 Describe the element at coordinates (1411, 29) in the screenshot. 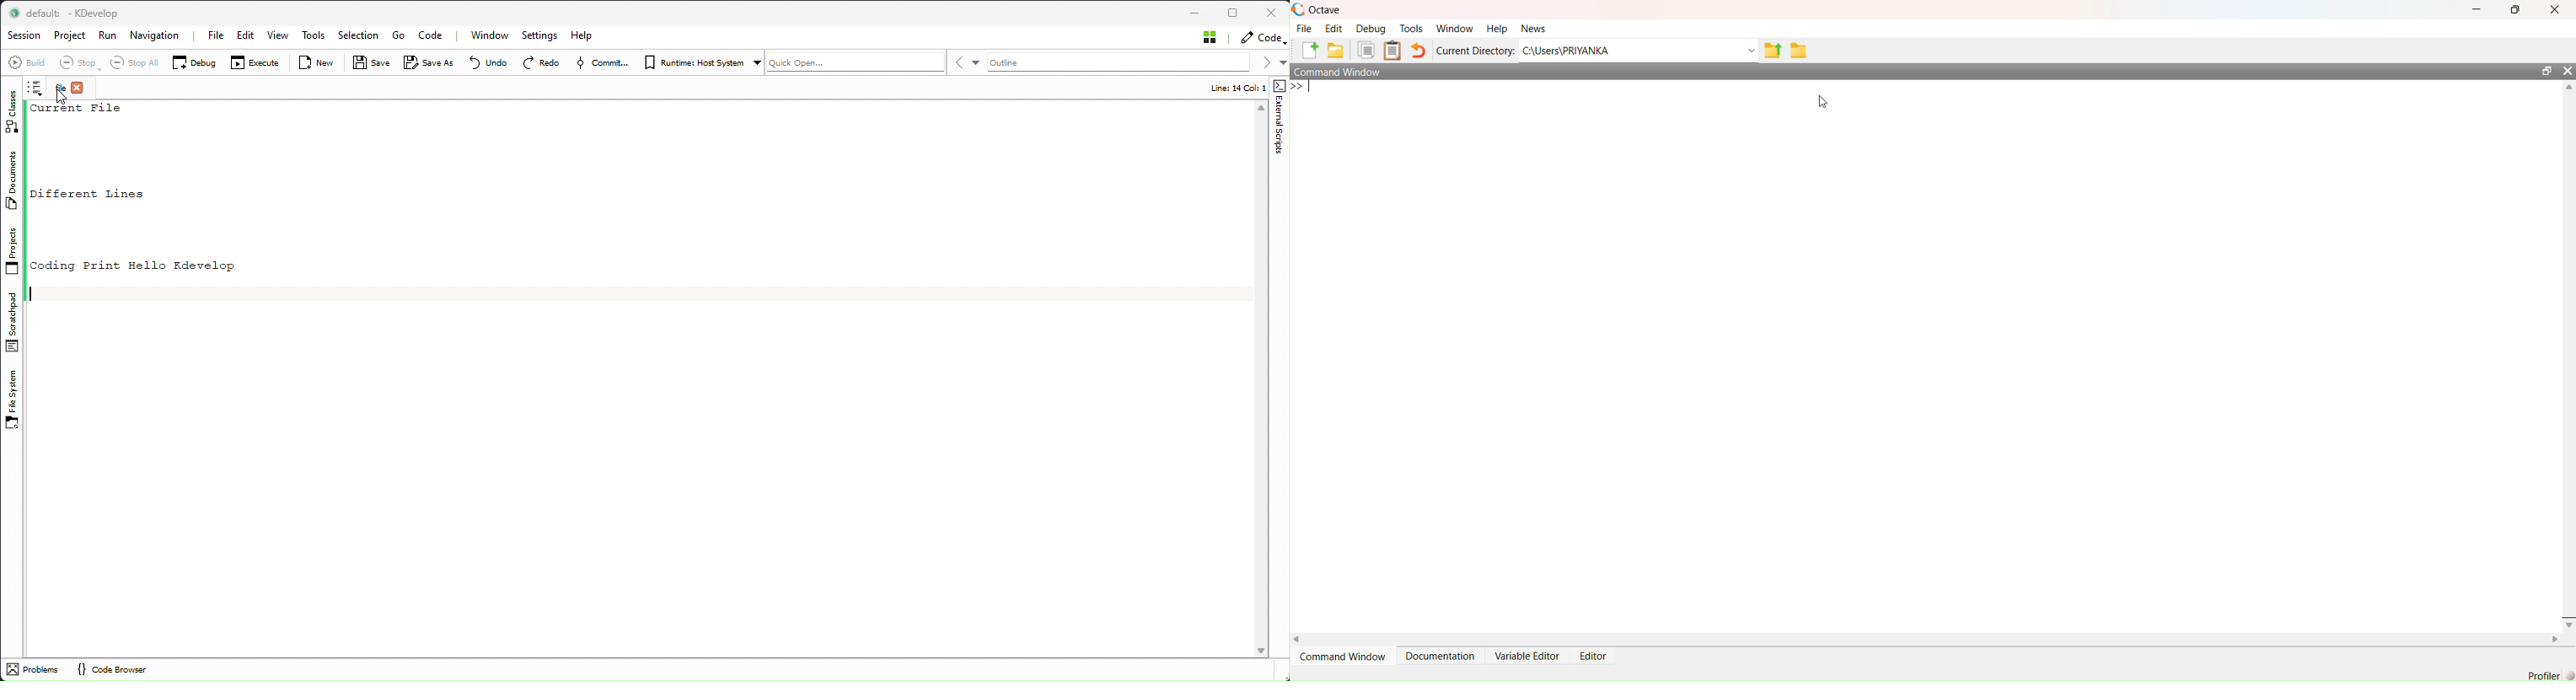

I see `Tools` at that location.